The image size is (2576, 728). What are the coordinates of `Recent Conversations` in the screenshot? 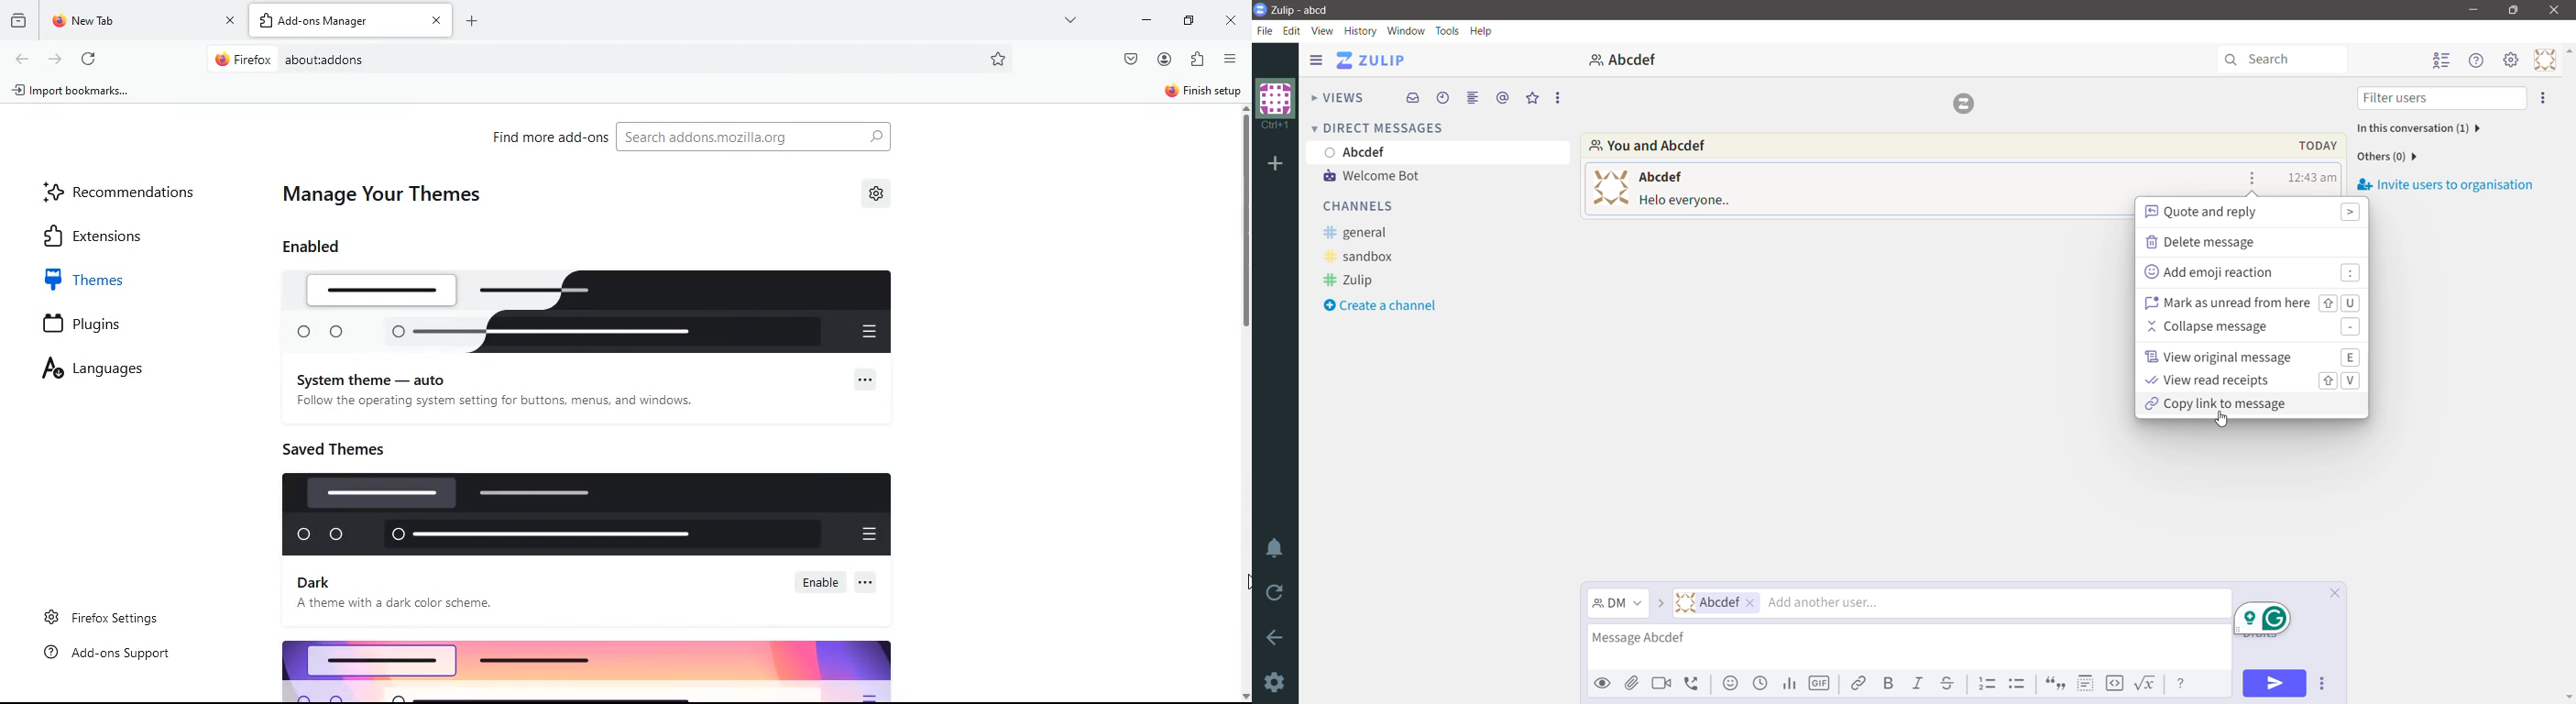 It's located at (1443, 98).